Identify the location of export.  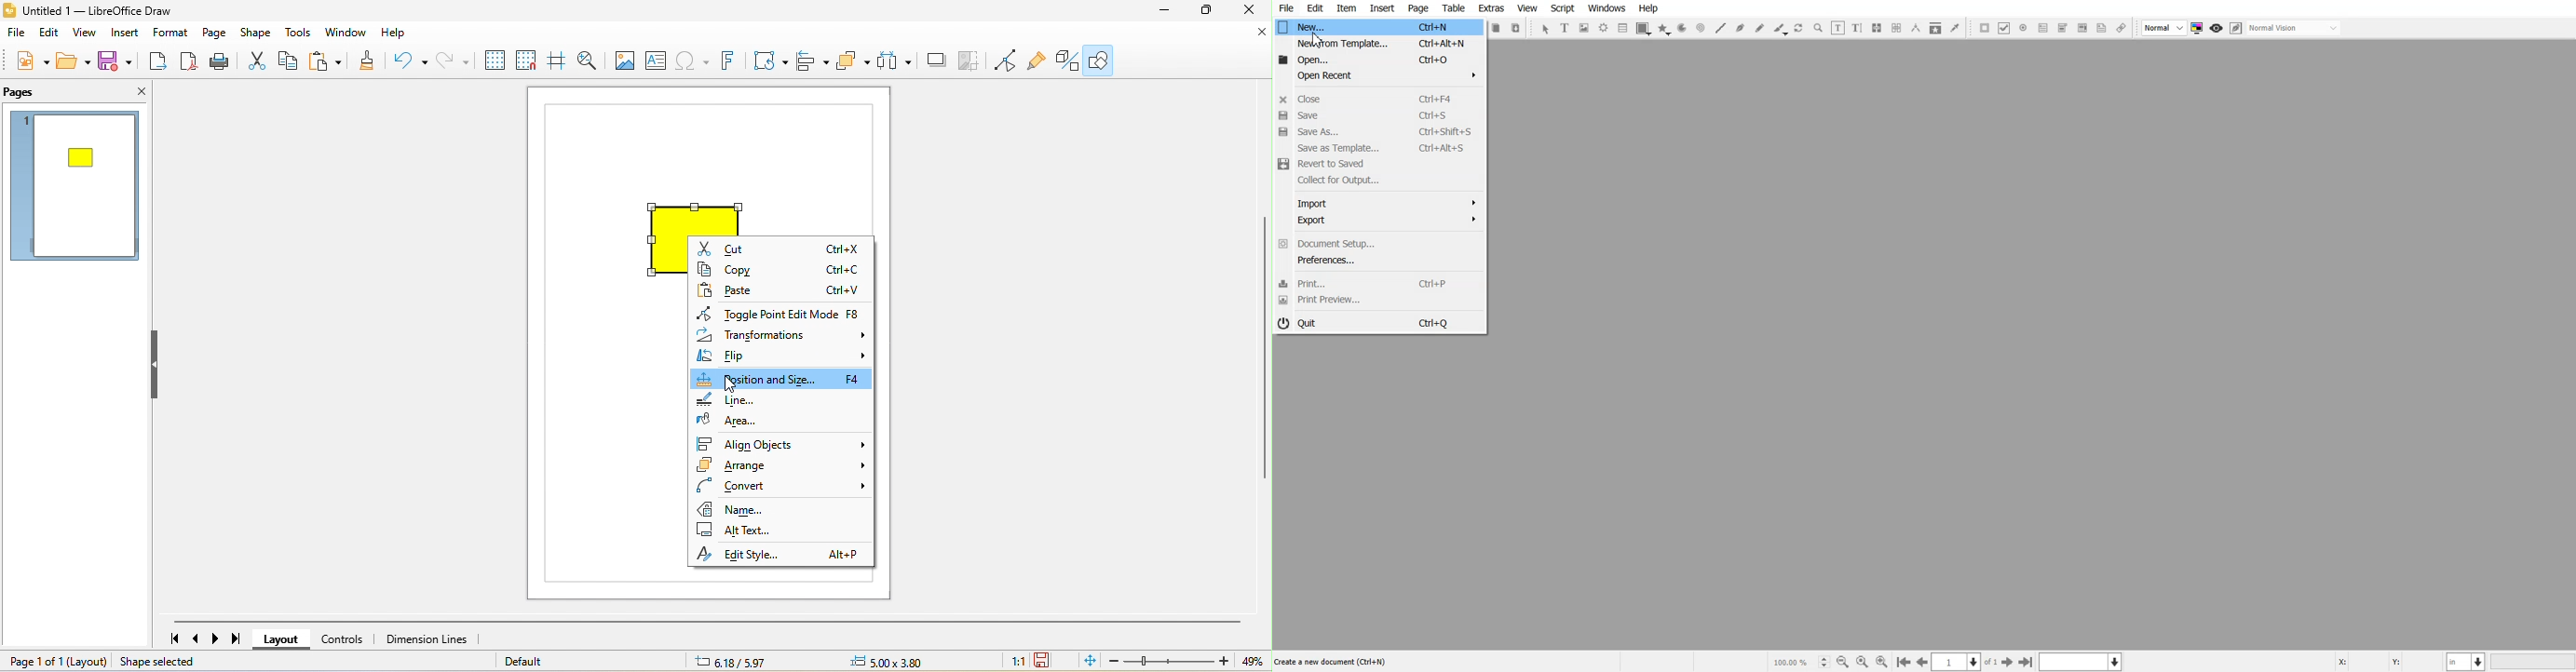
(156, 63).